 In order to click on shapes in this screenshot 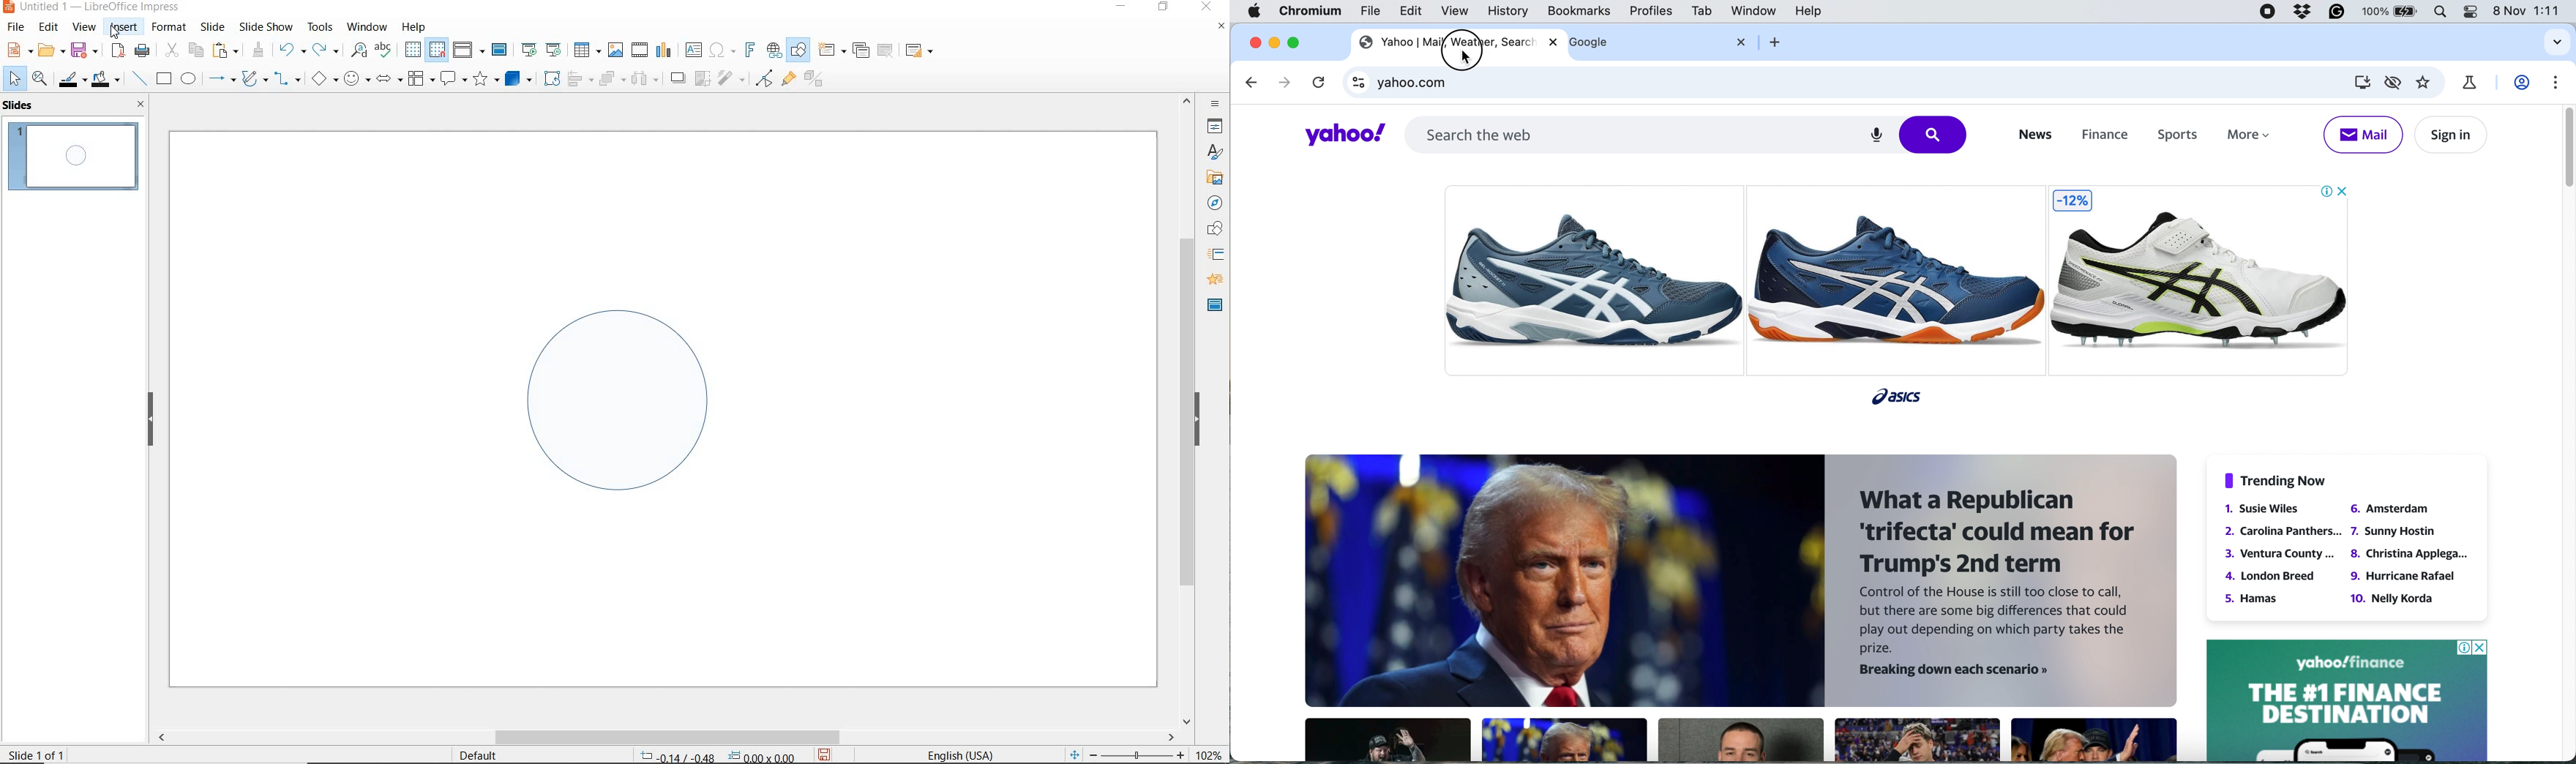, I will do `click(1213, 229)`.